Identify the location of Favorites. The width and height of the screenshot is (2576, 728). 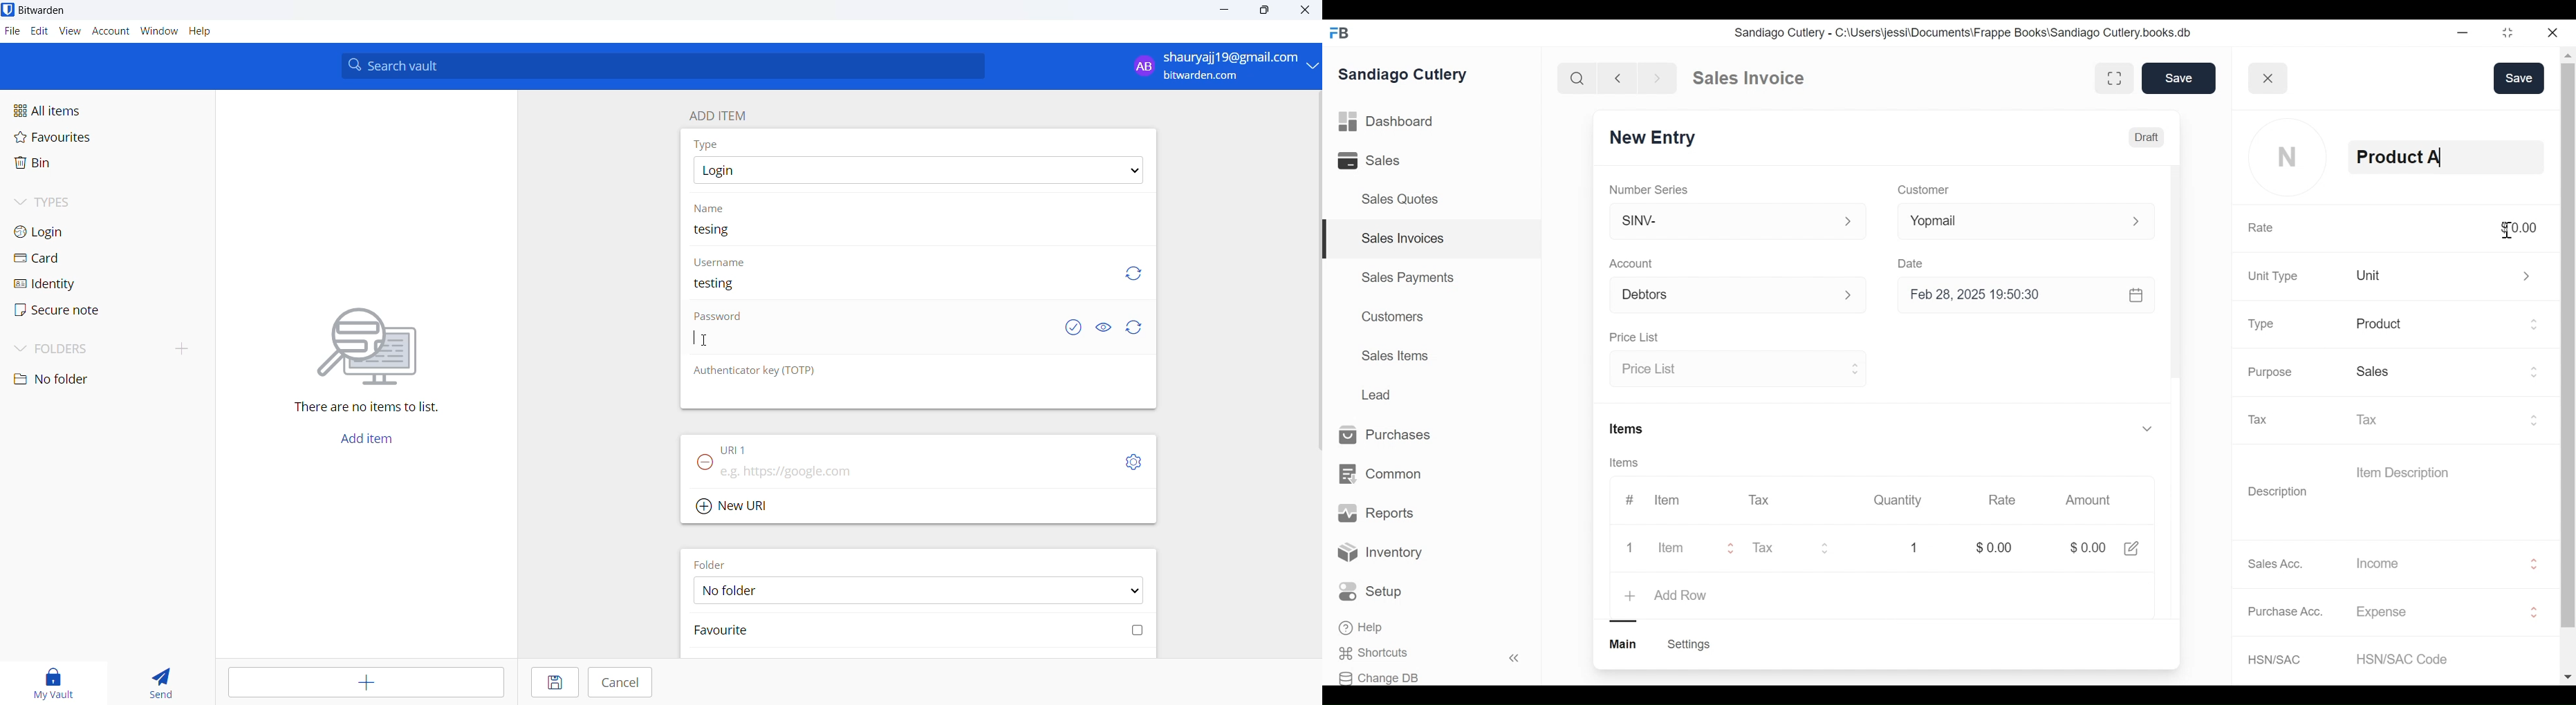
(84, 140).